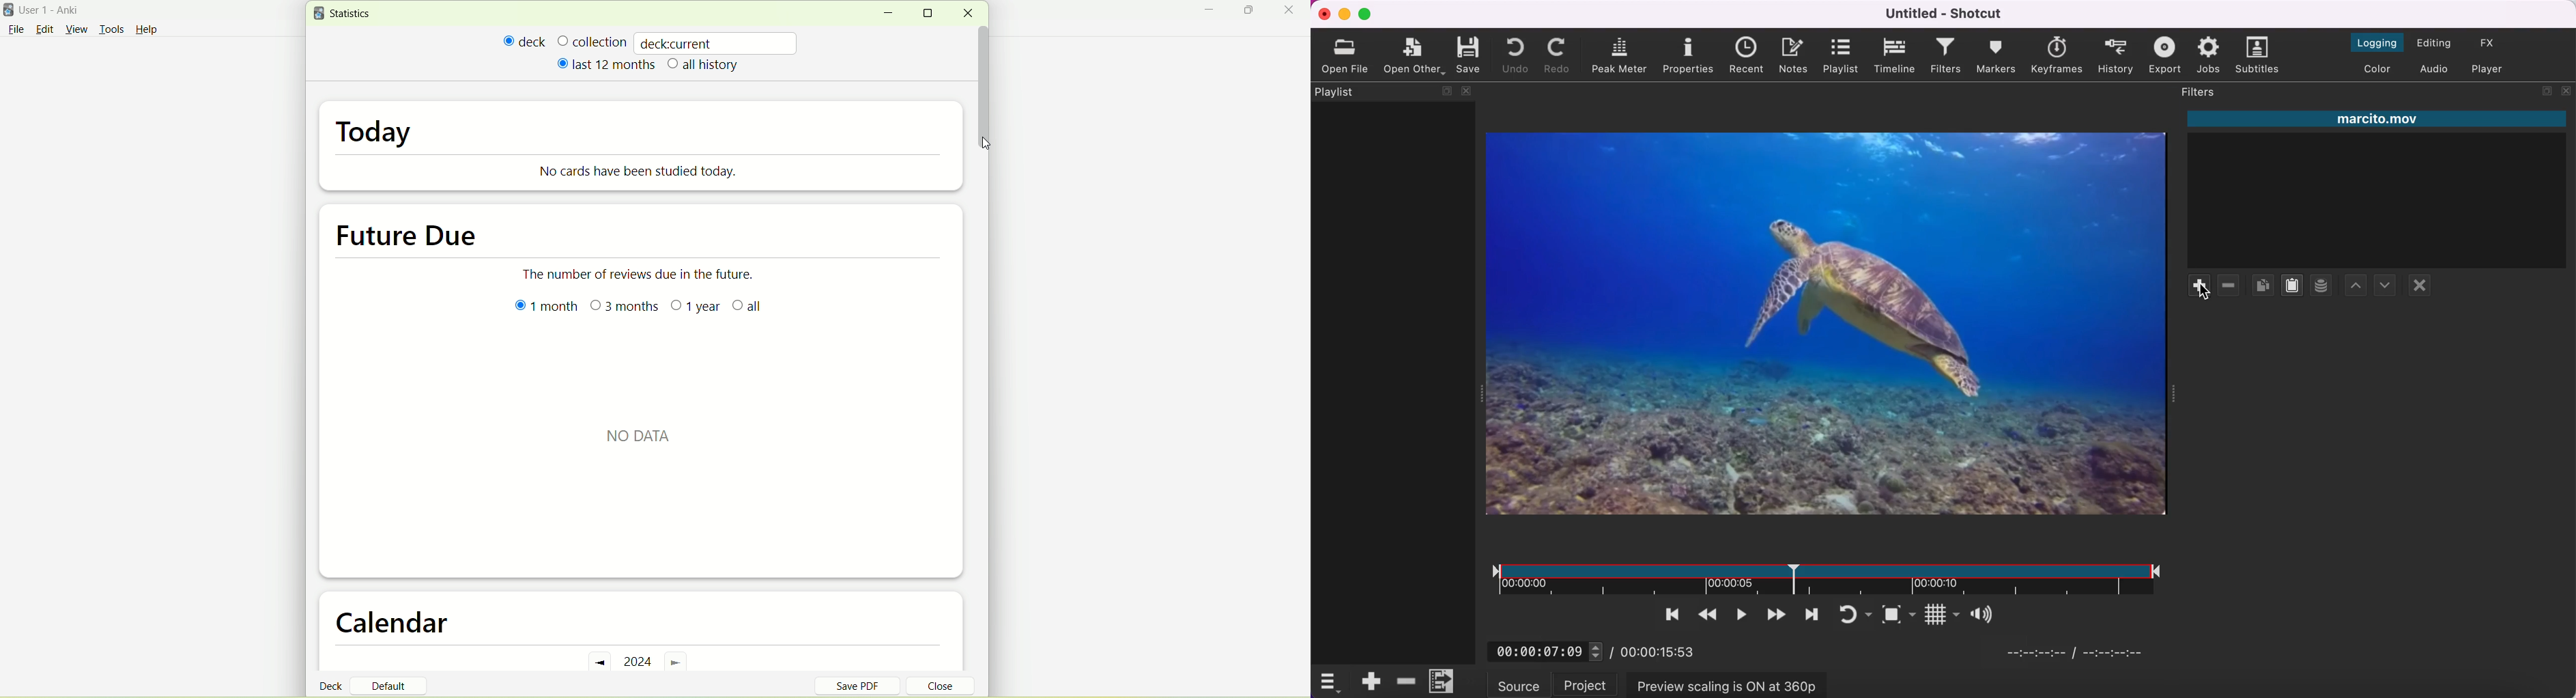 This screenshot has width=2576, height=700. Describe the element at coordinates (1369, 14) in the screenshot. I see `maximize` at that location.